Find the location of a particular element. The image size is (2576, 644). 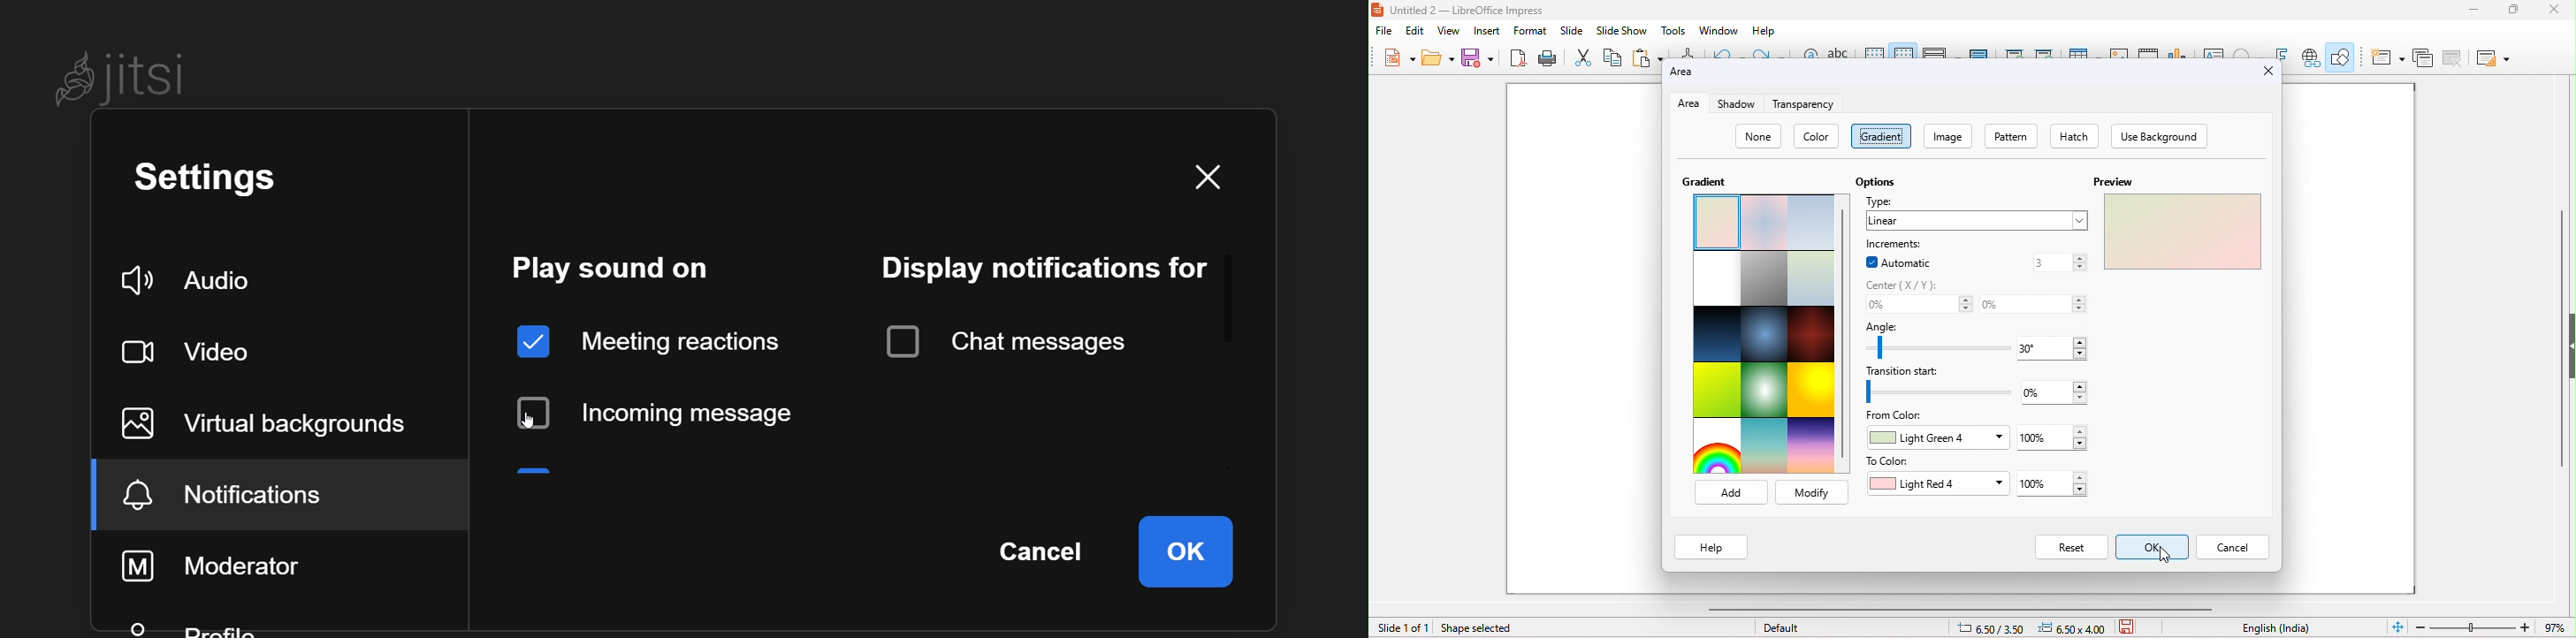

audio is located at coordinates (197, 278).